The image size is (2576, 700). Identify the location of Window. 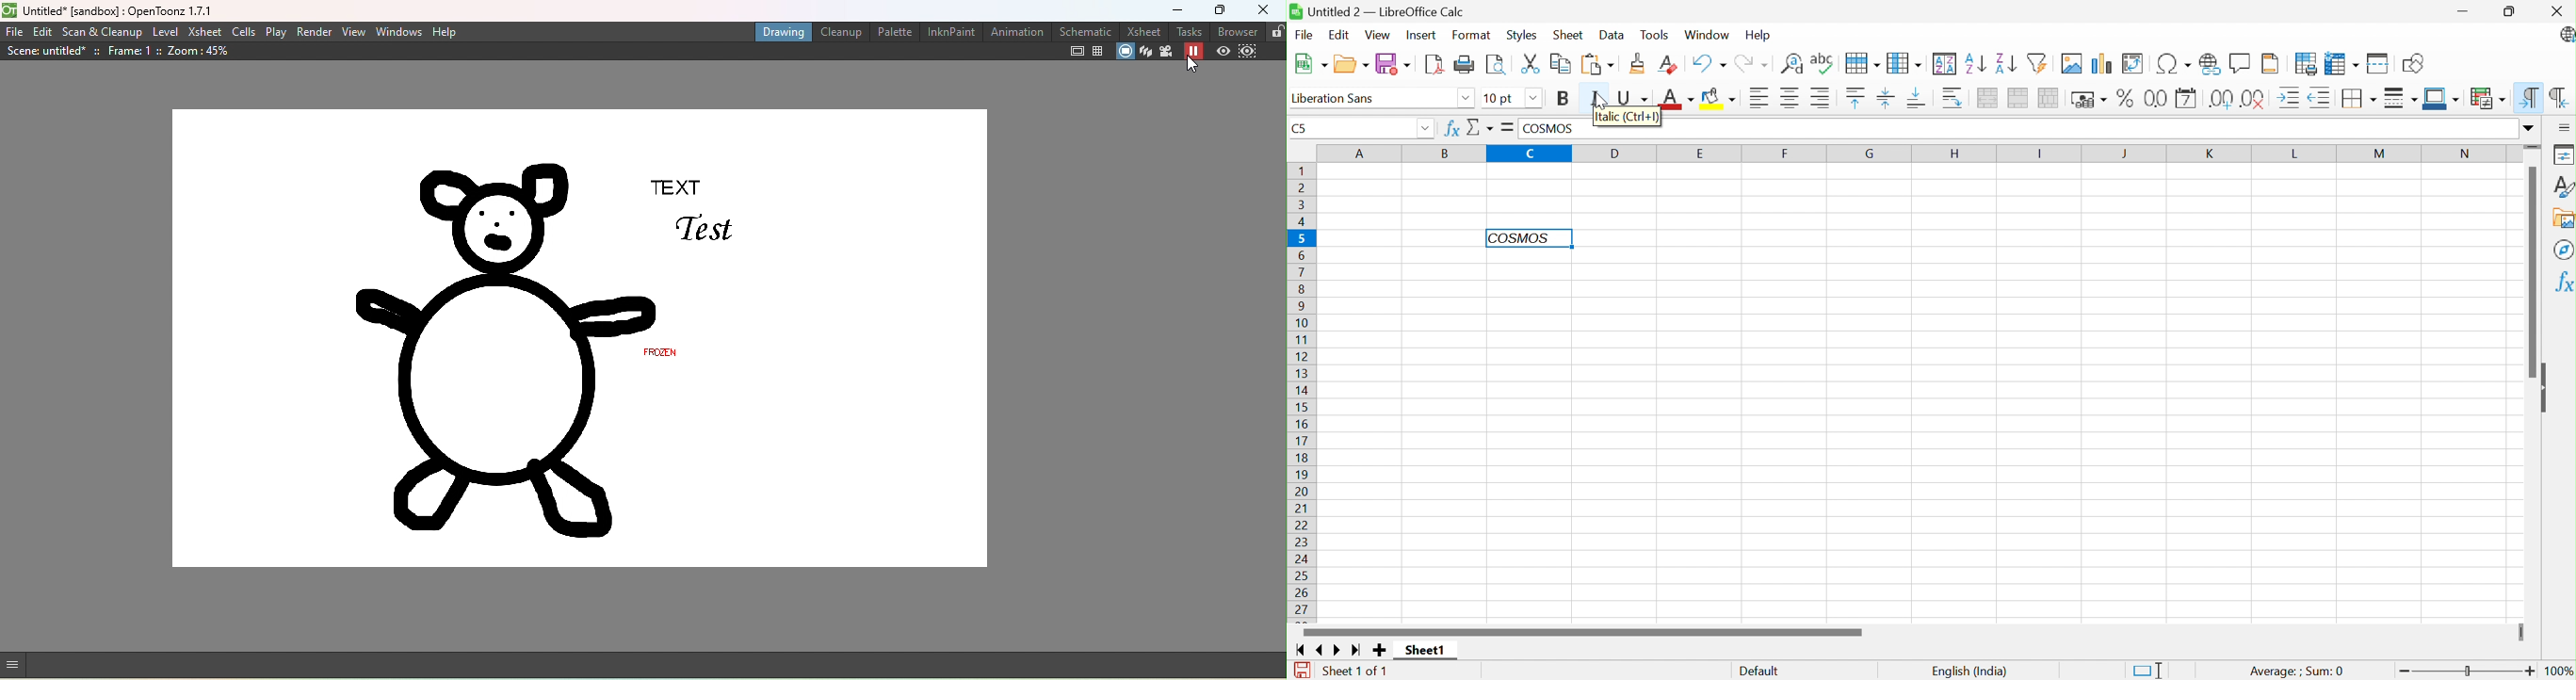
(1708, 34).